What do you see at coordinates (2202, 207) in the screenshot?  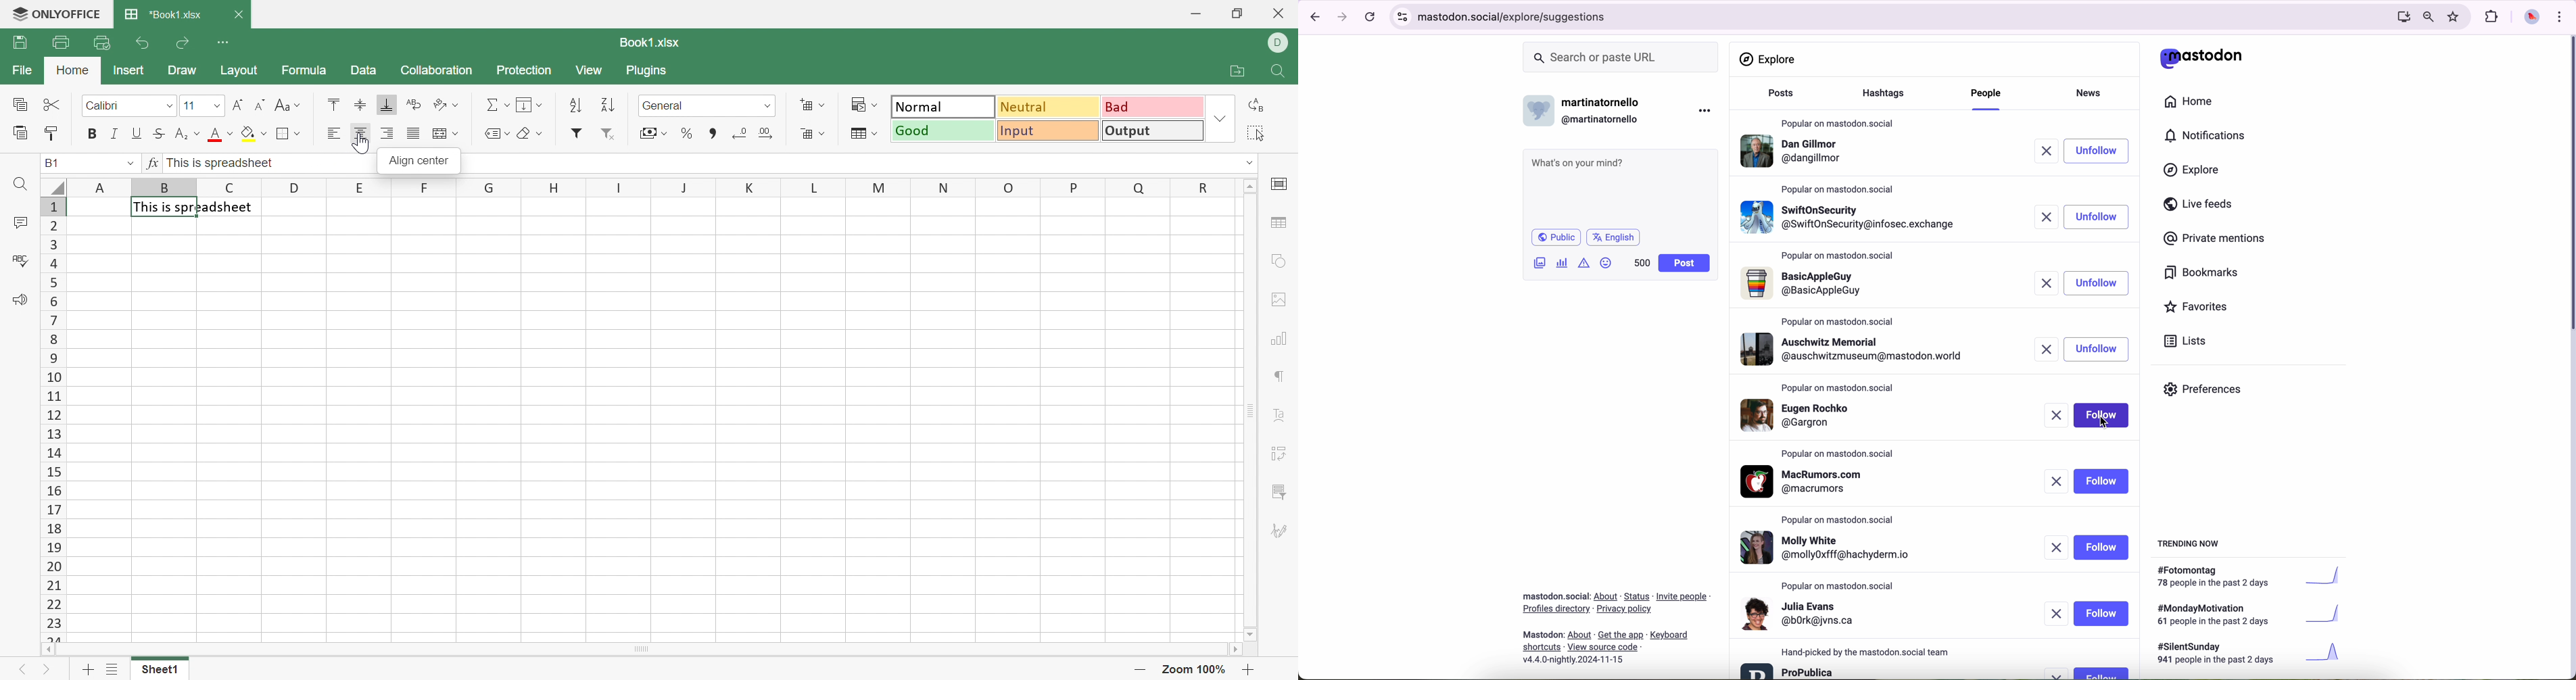 I see `live feeds` at bounding box center [2202, 207].